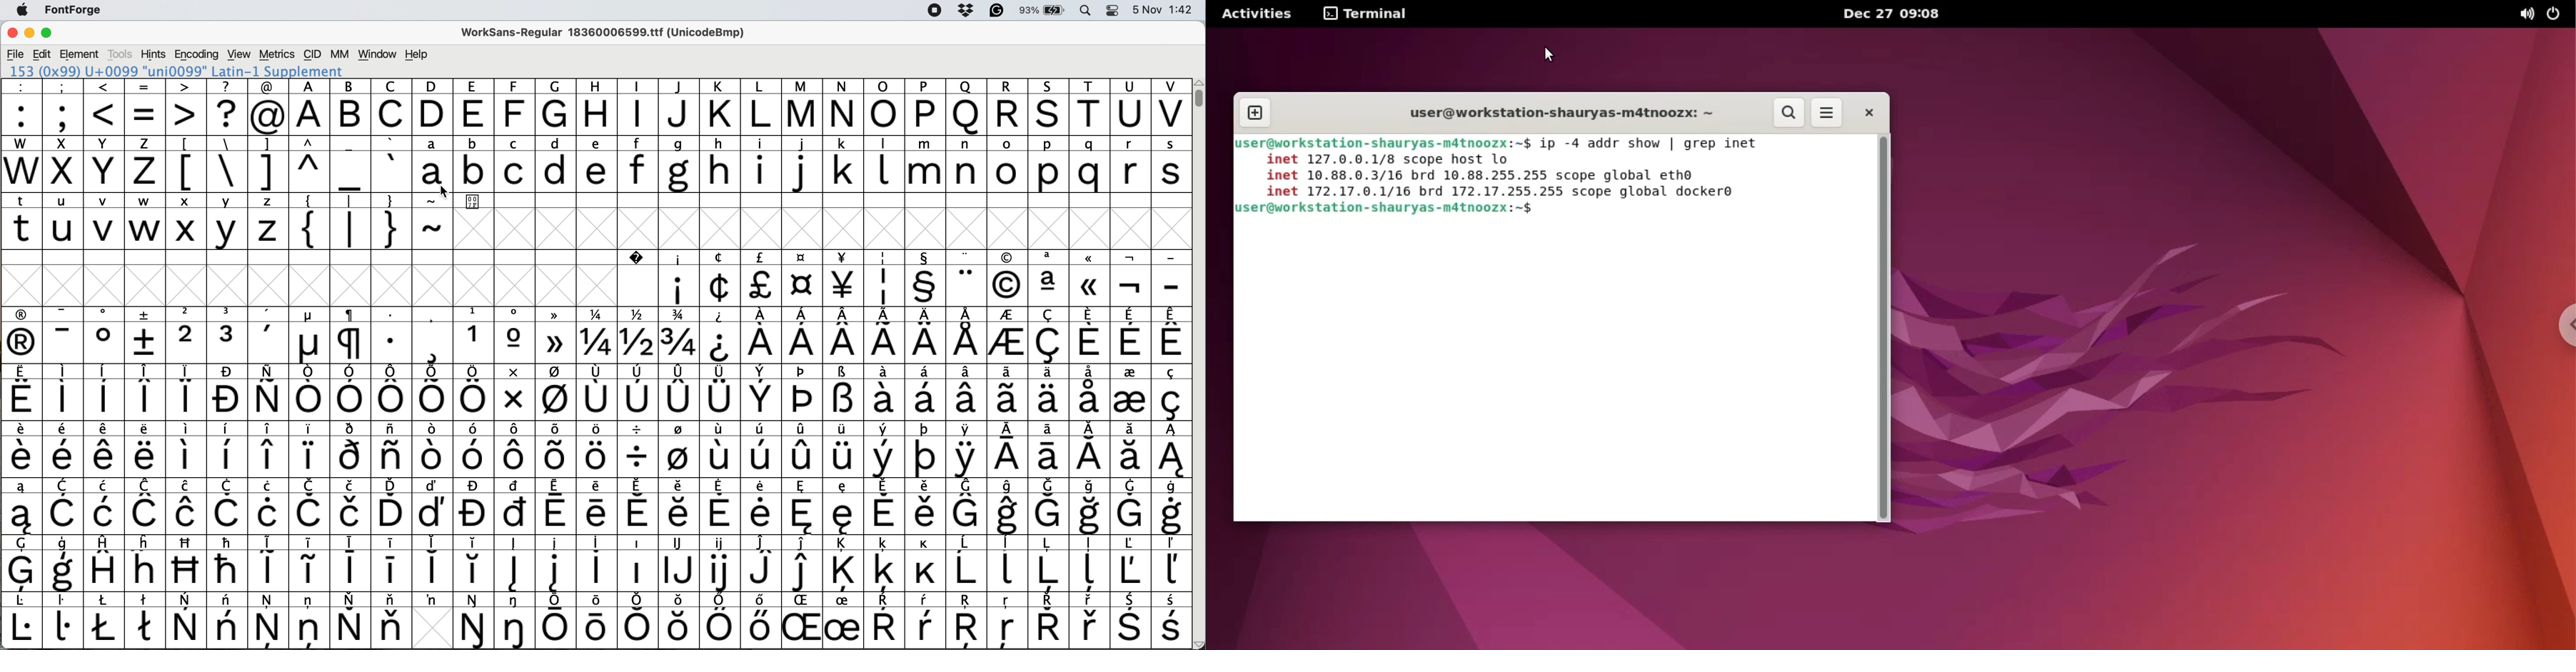 This screenshot has width=2576, height=672. Describe the element at coordinates (62, 393) in the screenshot. I see `symbol` at that location.